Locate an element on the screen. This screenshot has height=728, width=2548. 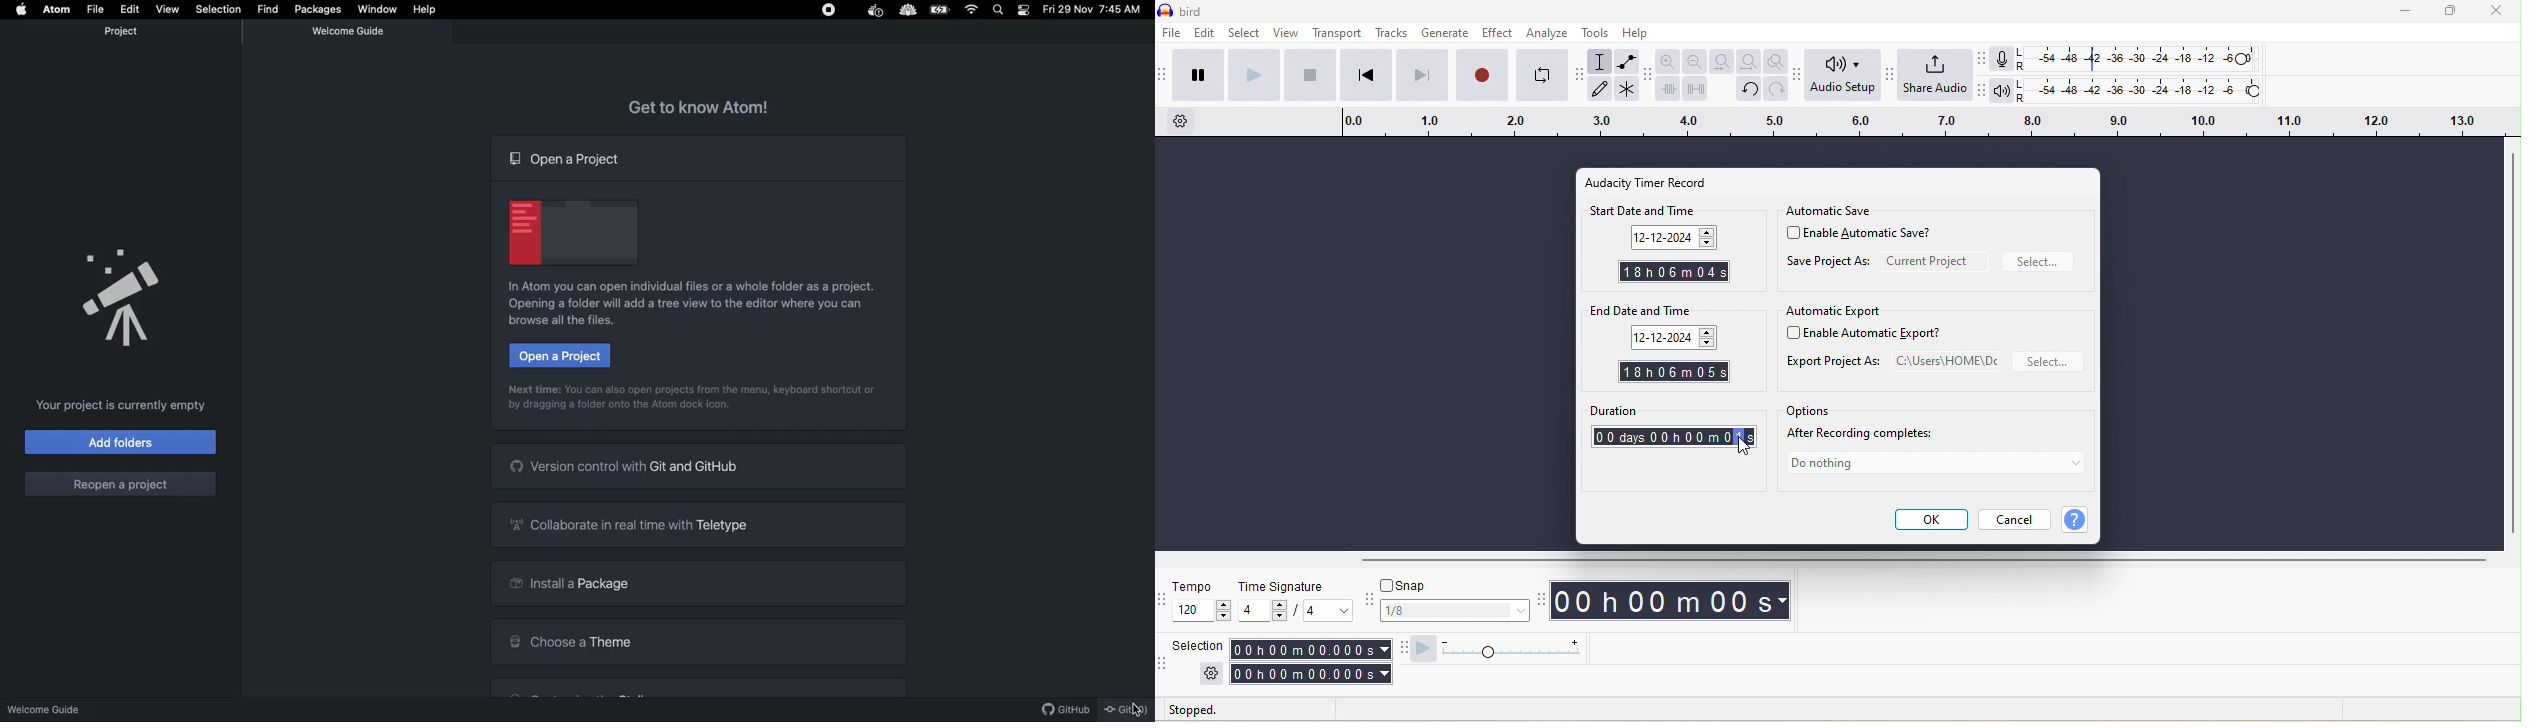
select is located at coordinates (2049, 363).